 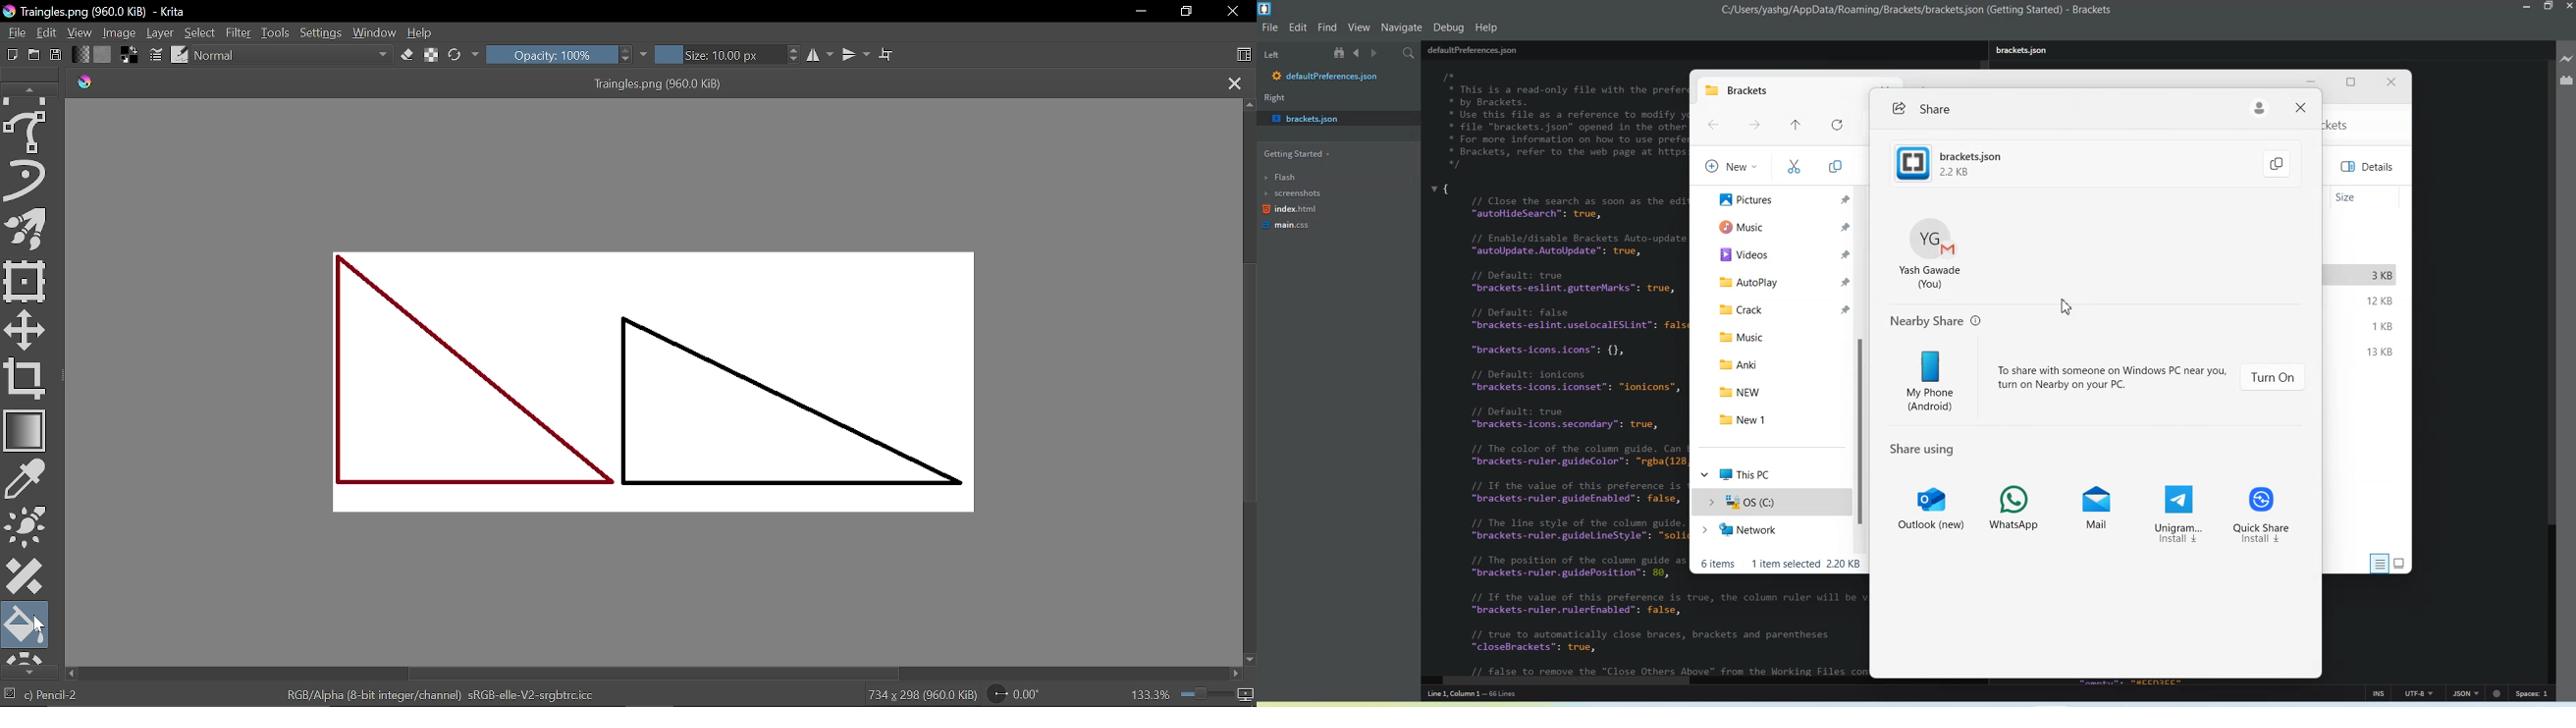 I want to click on 133.3%, so click(x=1149, y=696).